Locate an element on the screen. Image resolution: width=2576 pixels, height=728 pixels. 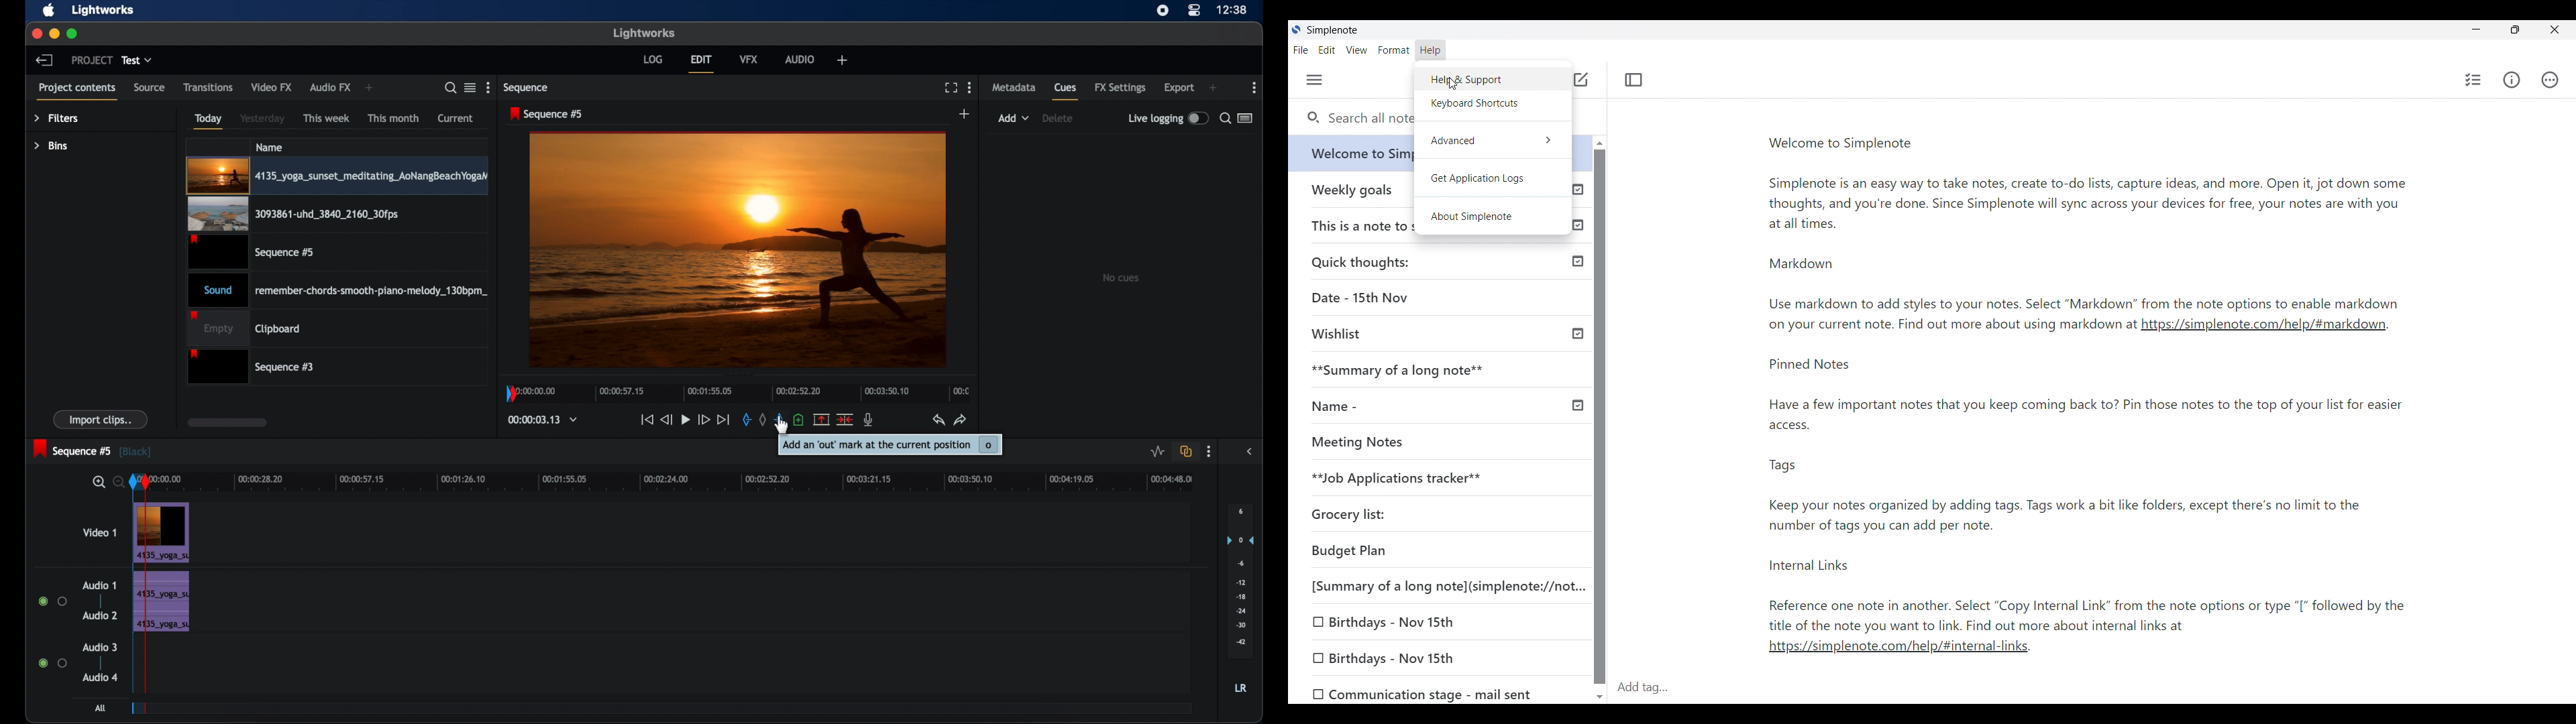
0 Birthdays - Nov 15th is located at coordinates (1381, 622).